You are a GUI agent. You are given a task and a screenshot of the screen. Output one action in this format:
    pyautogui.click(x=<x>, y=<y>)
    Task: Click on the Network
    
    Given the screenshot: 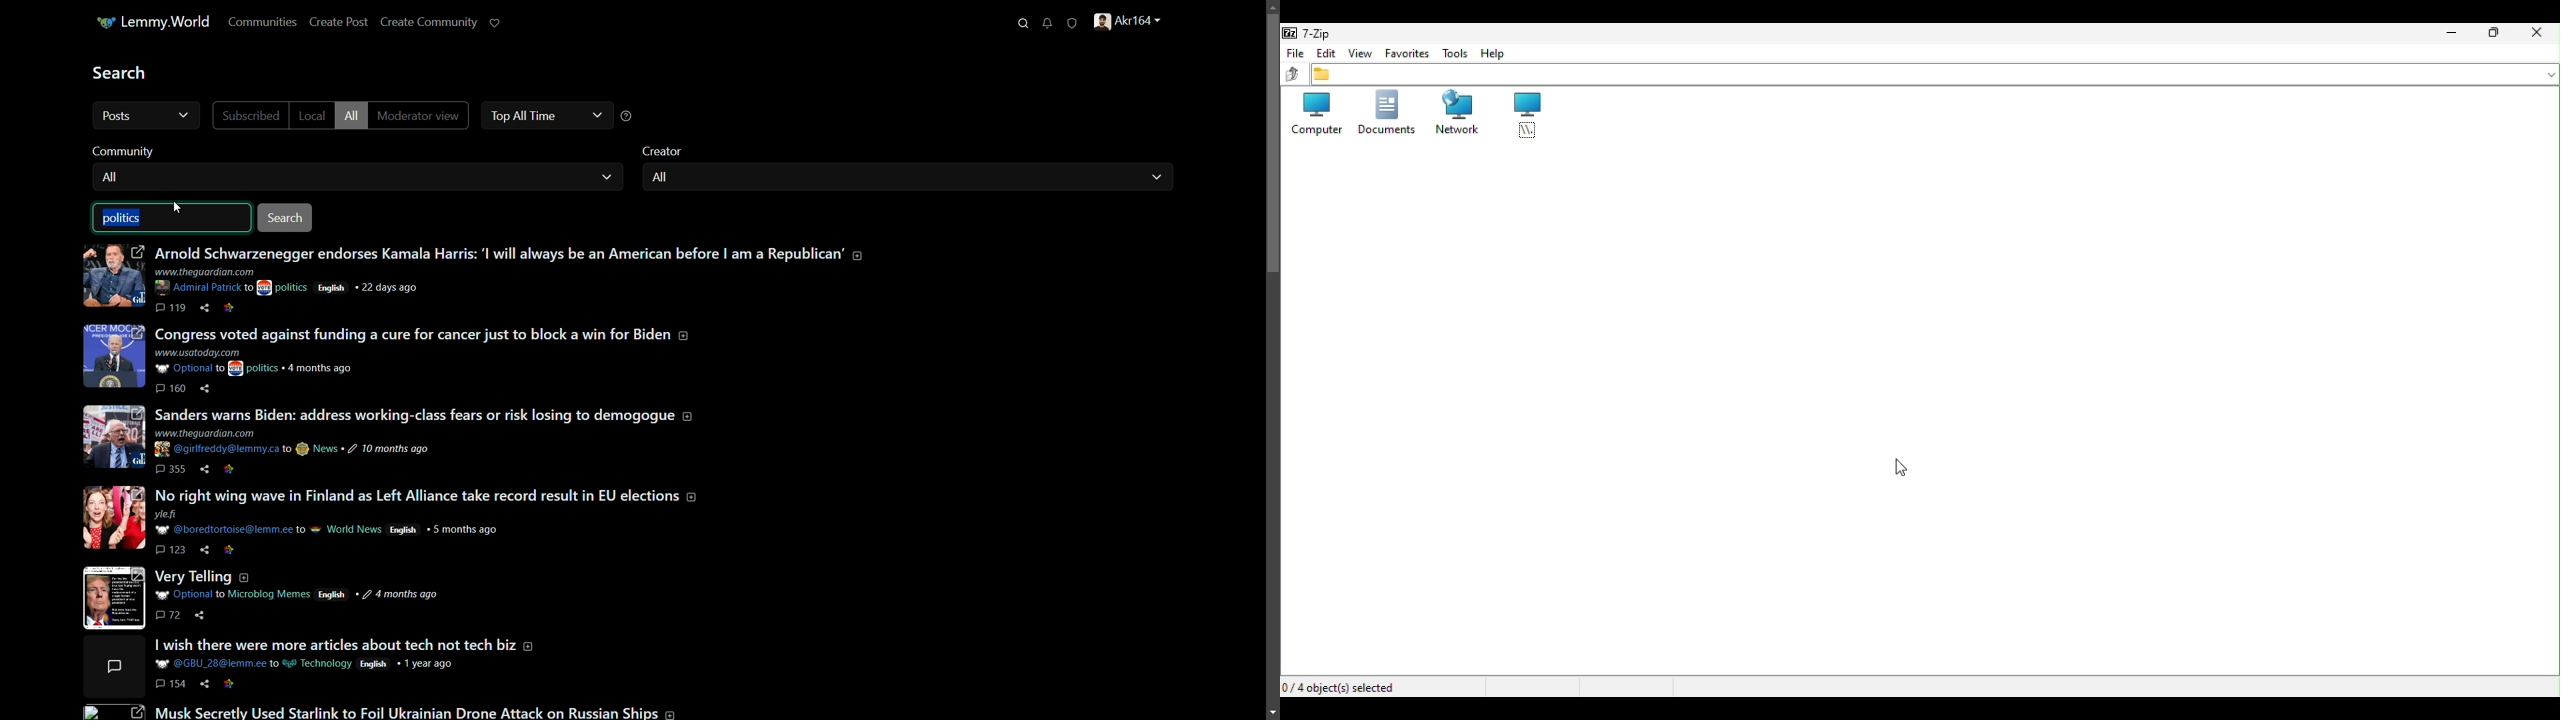 What is the action you would take?
    pyautogui.click(x=1456, y=113)
    